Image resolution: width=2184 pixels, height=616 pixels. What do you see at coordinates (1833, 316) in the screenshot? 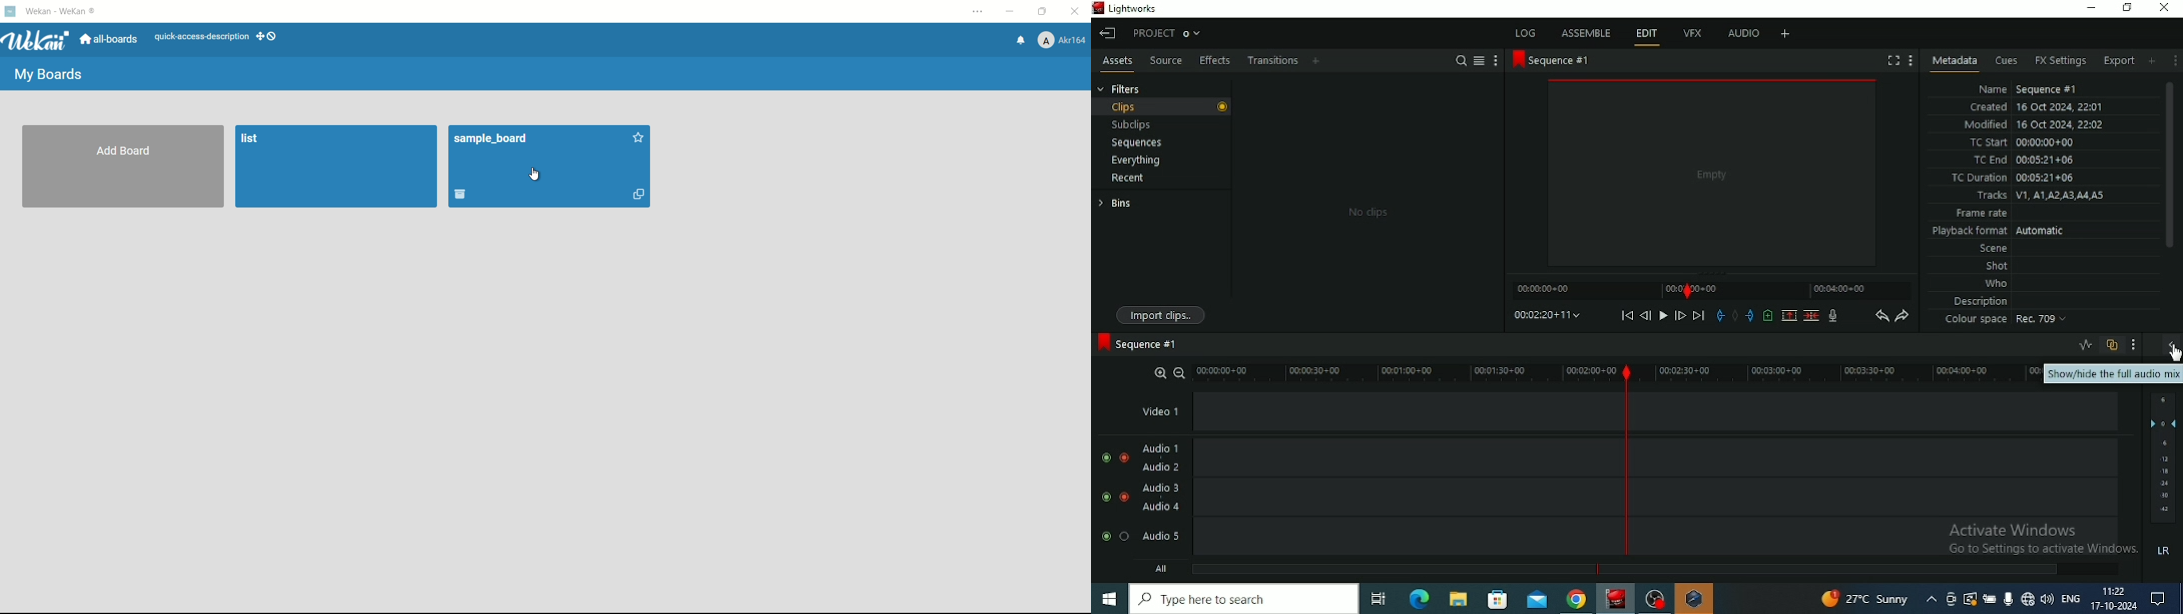
I see `Record a voice-over` at bounding box center [1833, 316].